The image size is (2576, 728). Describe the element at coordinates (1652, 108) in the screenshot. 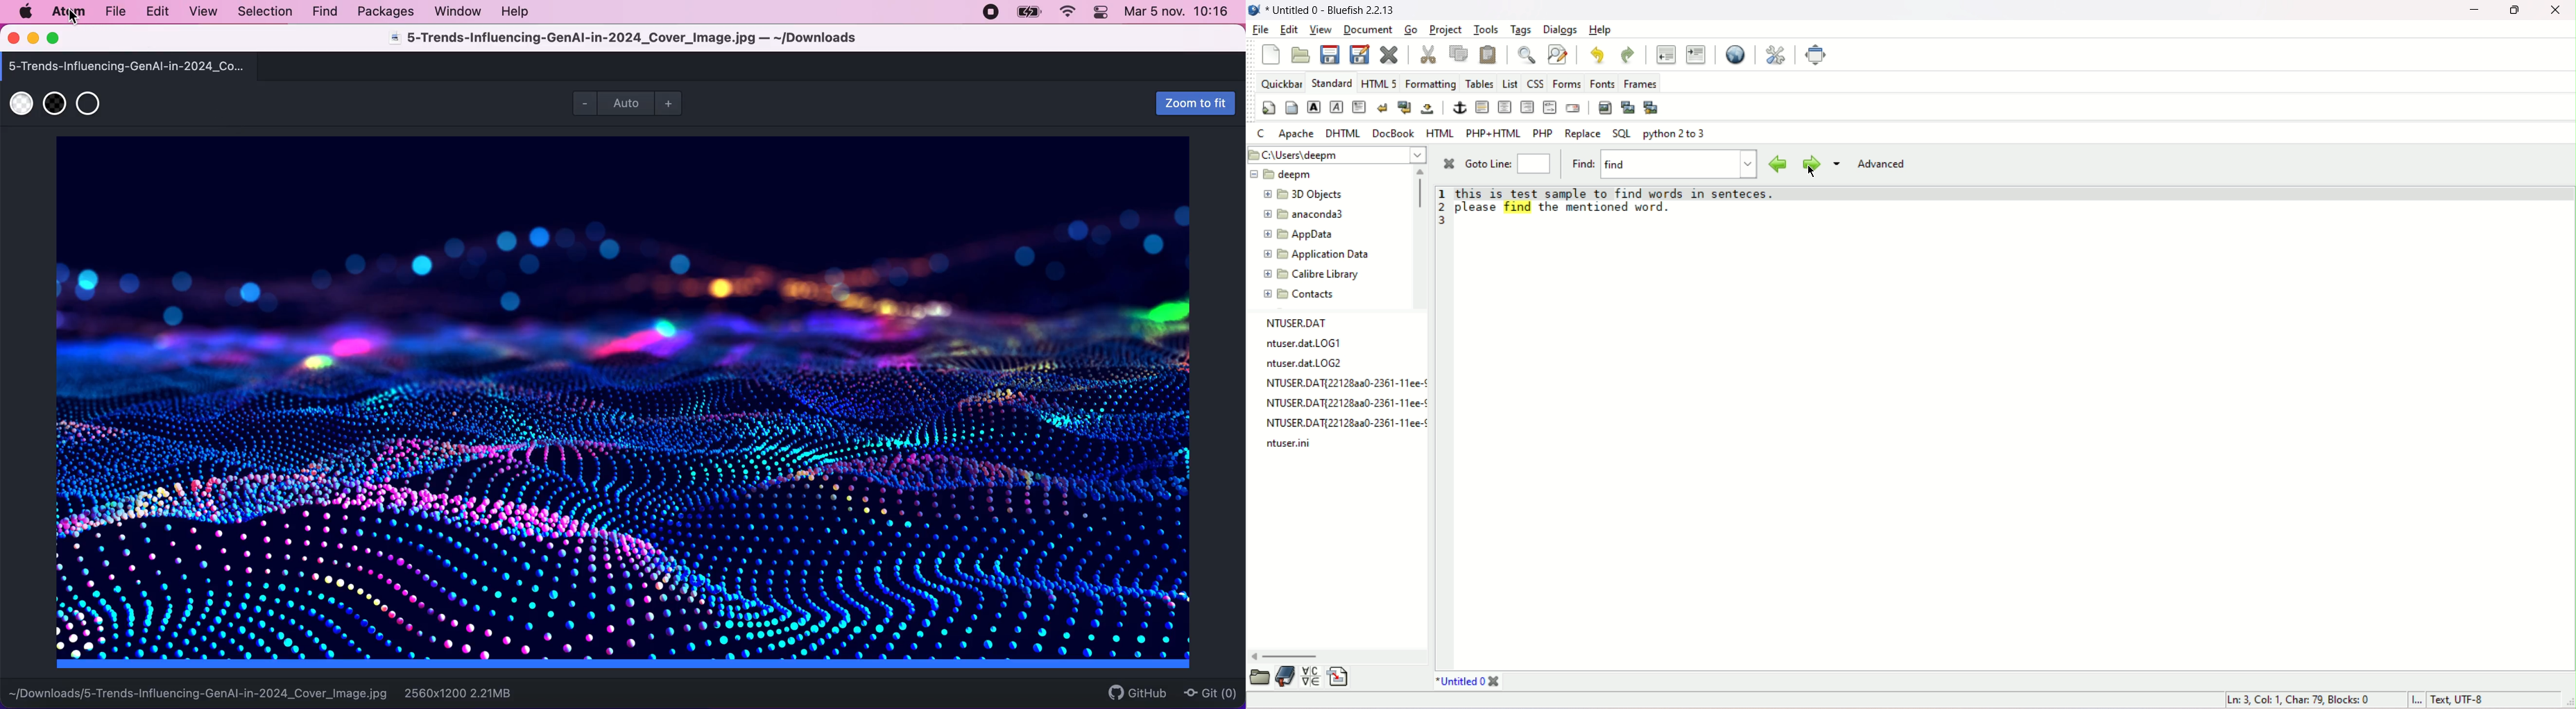

I see `multi thumbnail` at that location.